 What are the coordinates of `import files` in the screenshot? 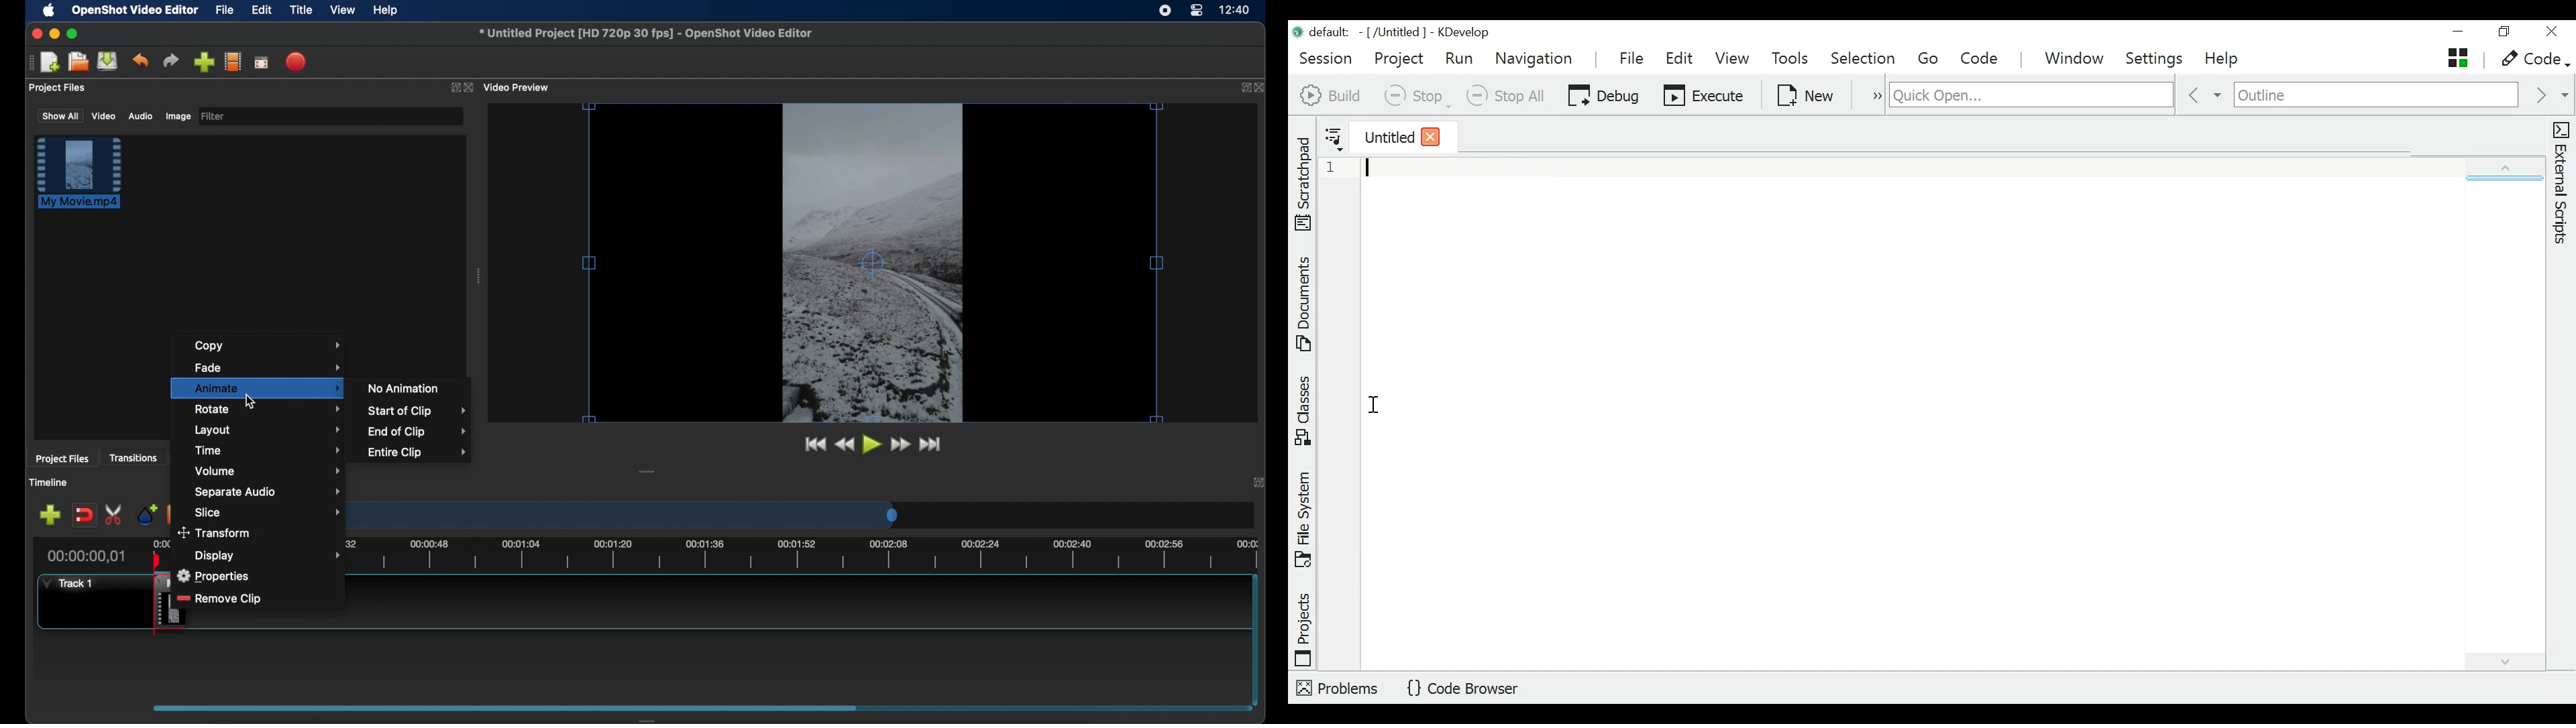 It's located at (204, 62).